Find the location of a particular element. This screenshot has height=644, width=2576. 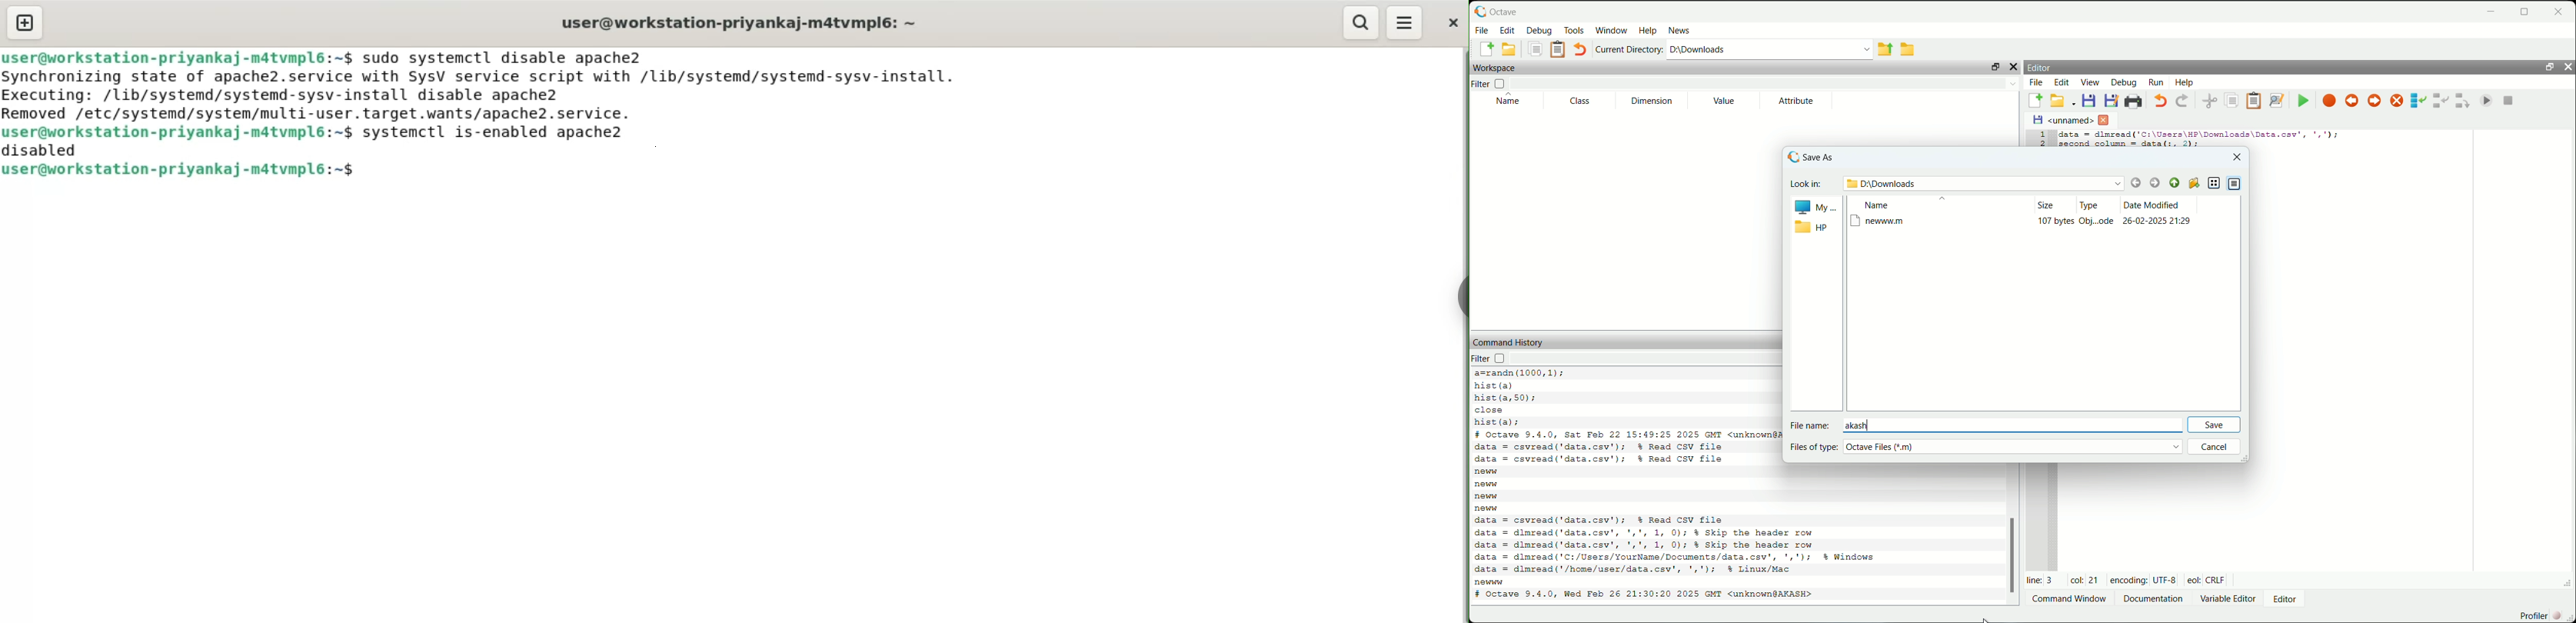

edit is located at coordinates (2063, 84).